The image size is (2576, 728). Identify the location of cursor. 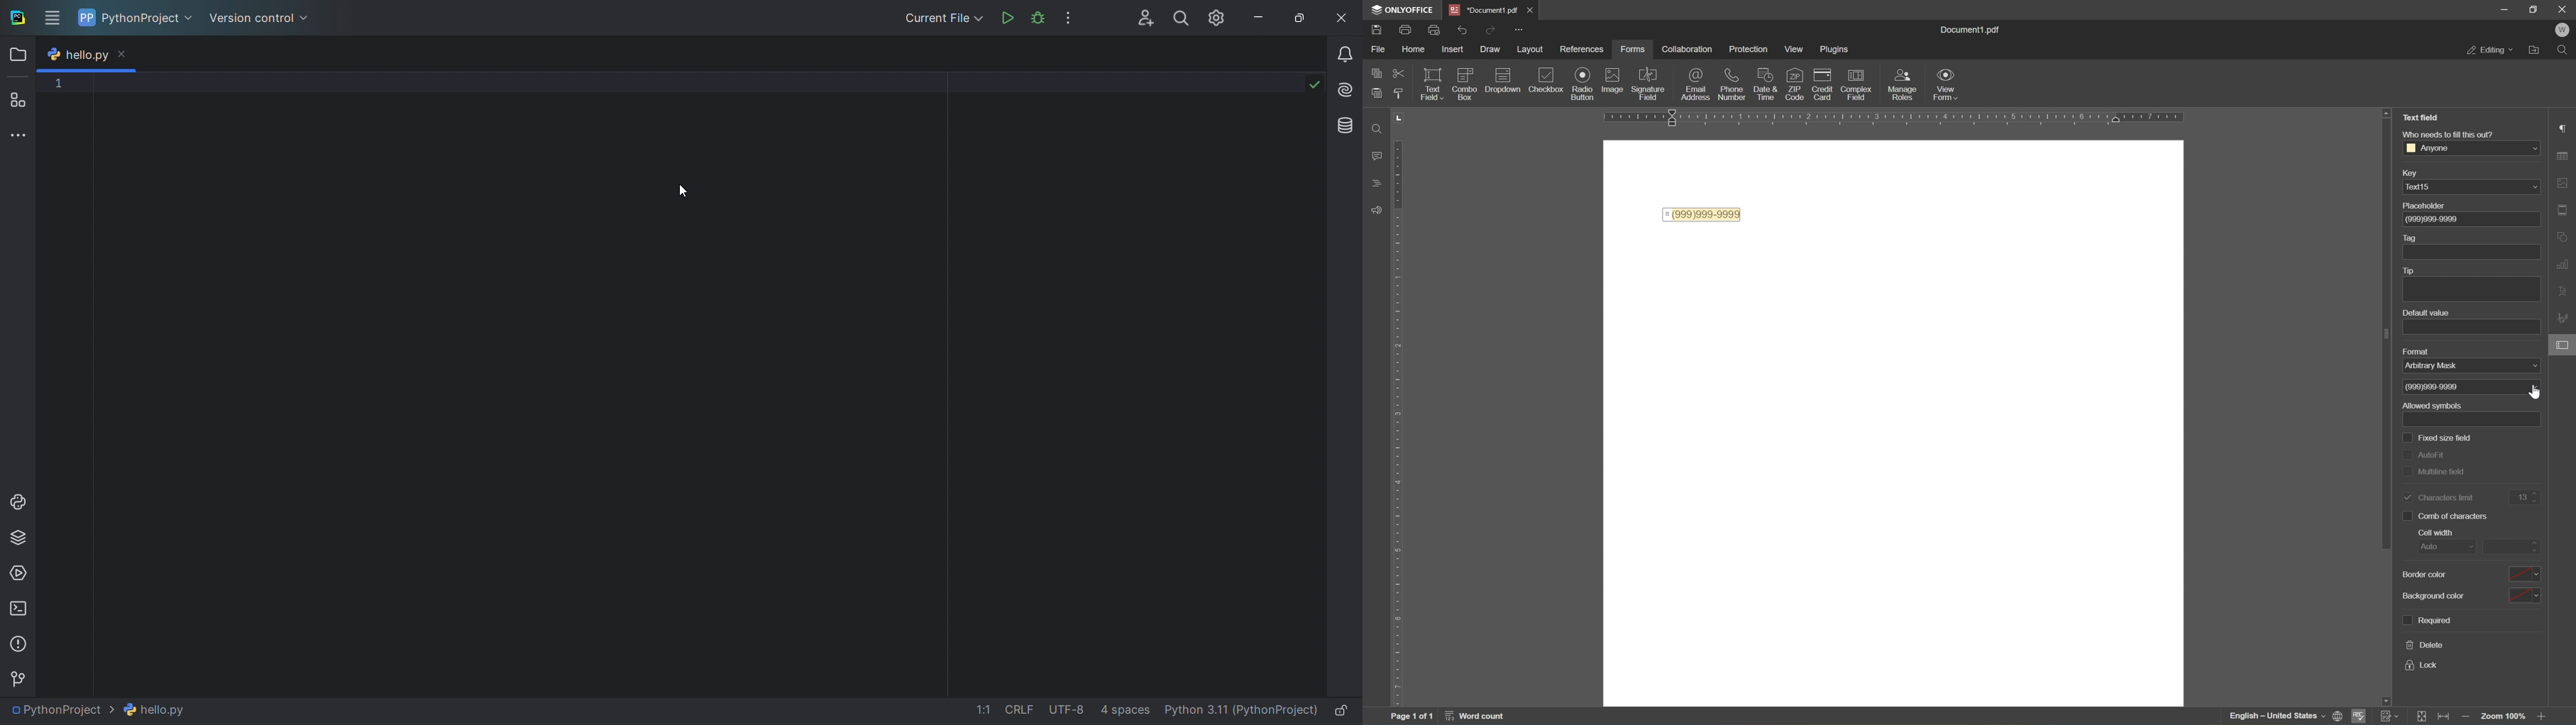
(2566, 349).